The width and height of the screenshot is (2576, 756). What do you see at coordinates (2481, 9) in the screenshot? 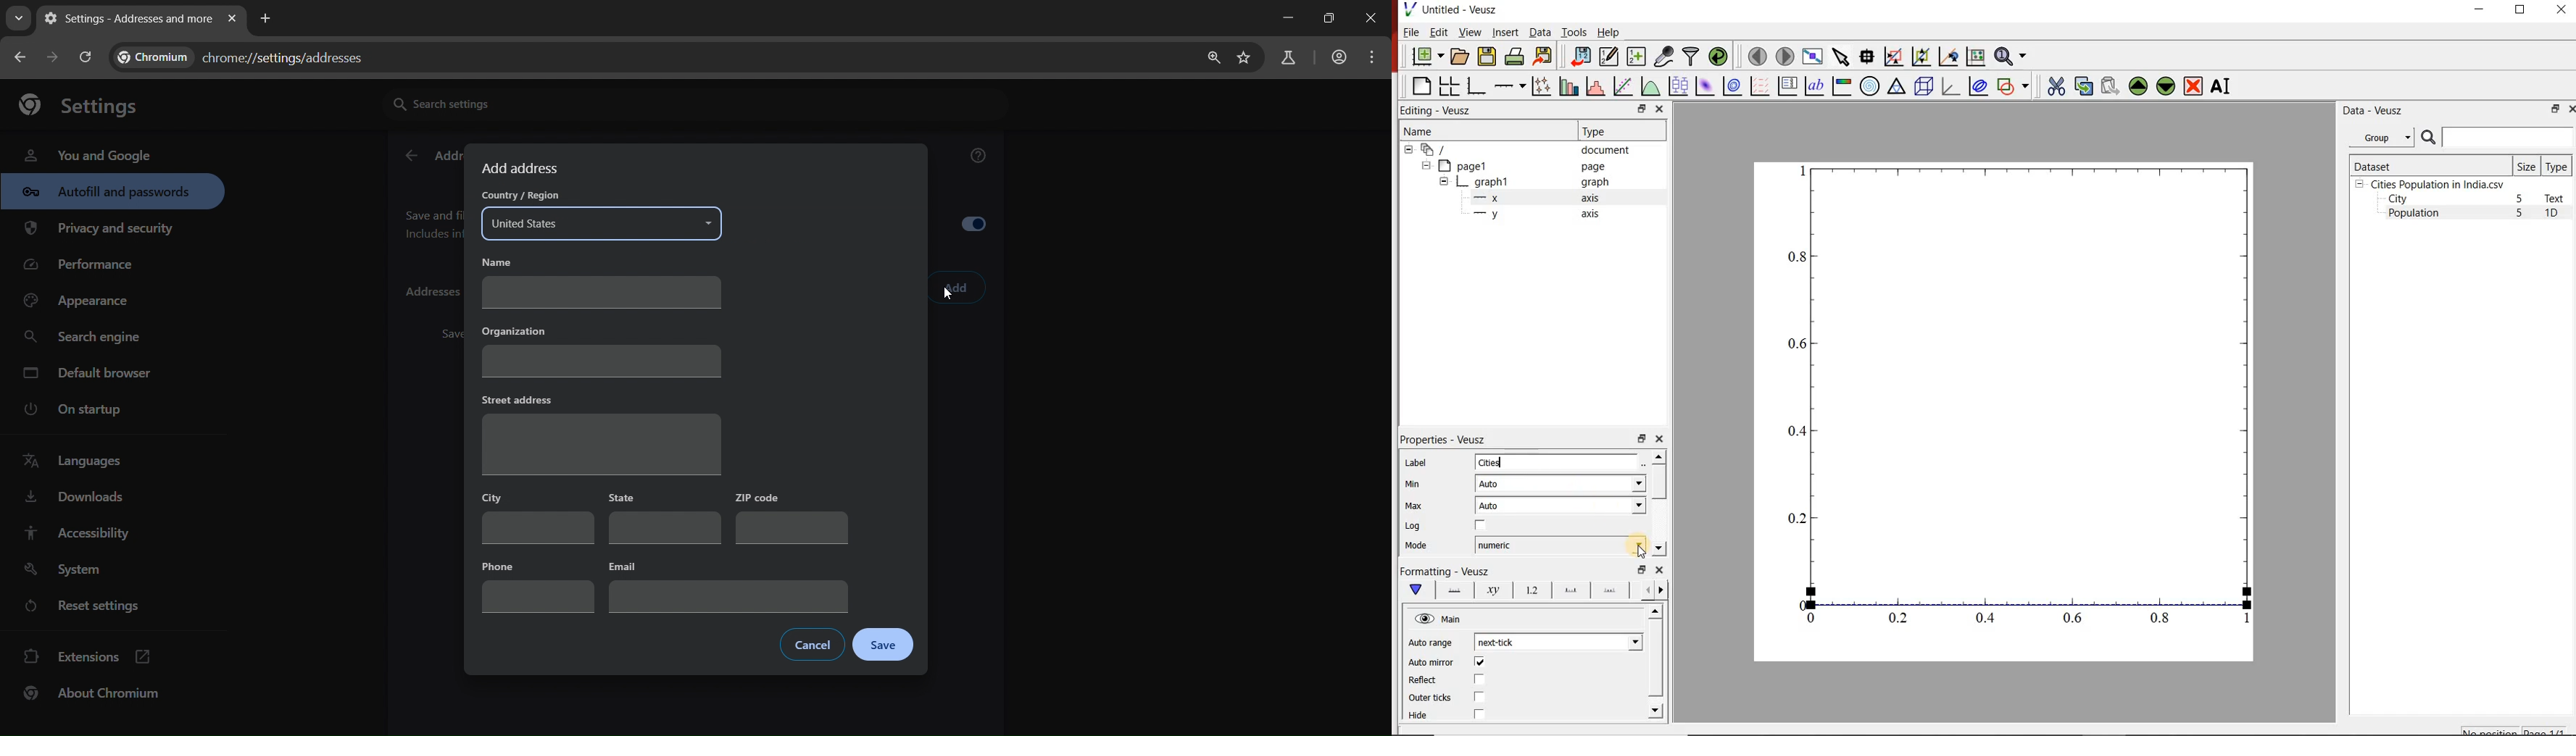
I see `MINIMIZE` at bounding box center [2481, 9].